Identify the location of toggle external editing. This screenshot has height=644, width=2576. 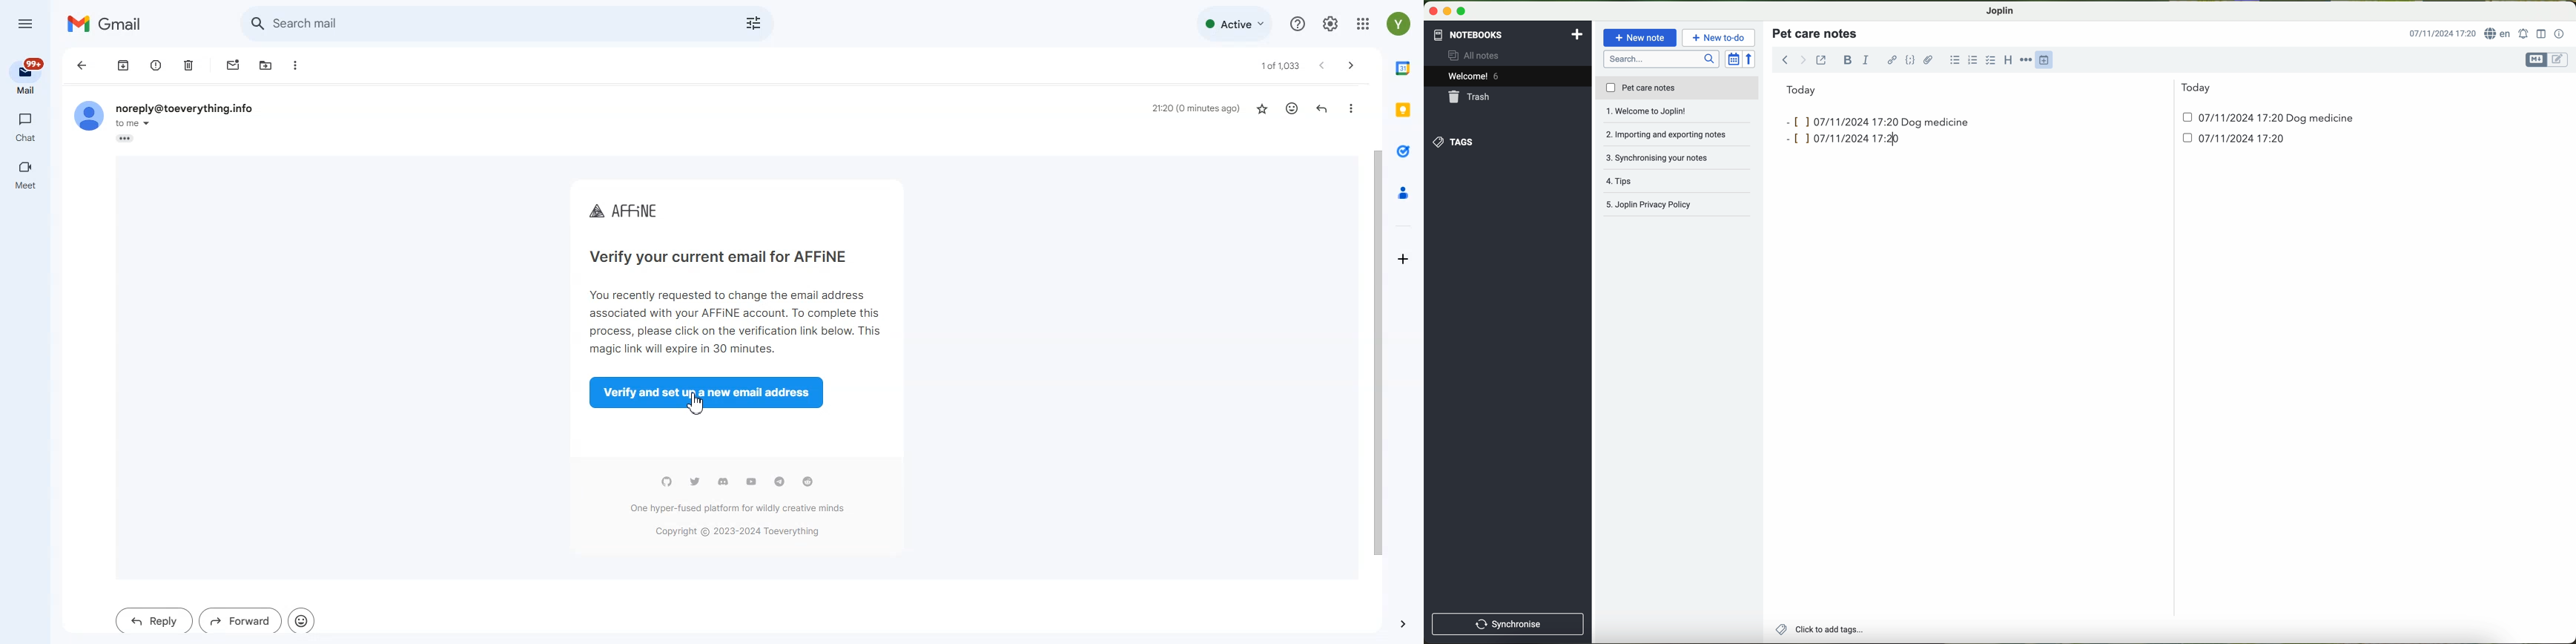
(1821, 59).